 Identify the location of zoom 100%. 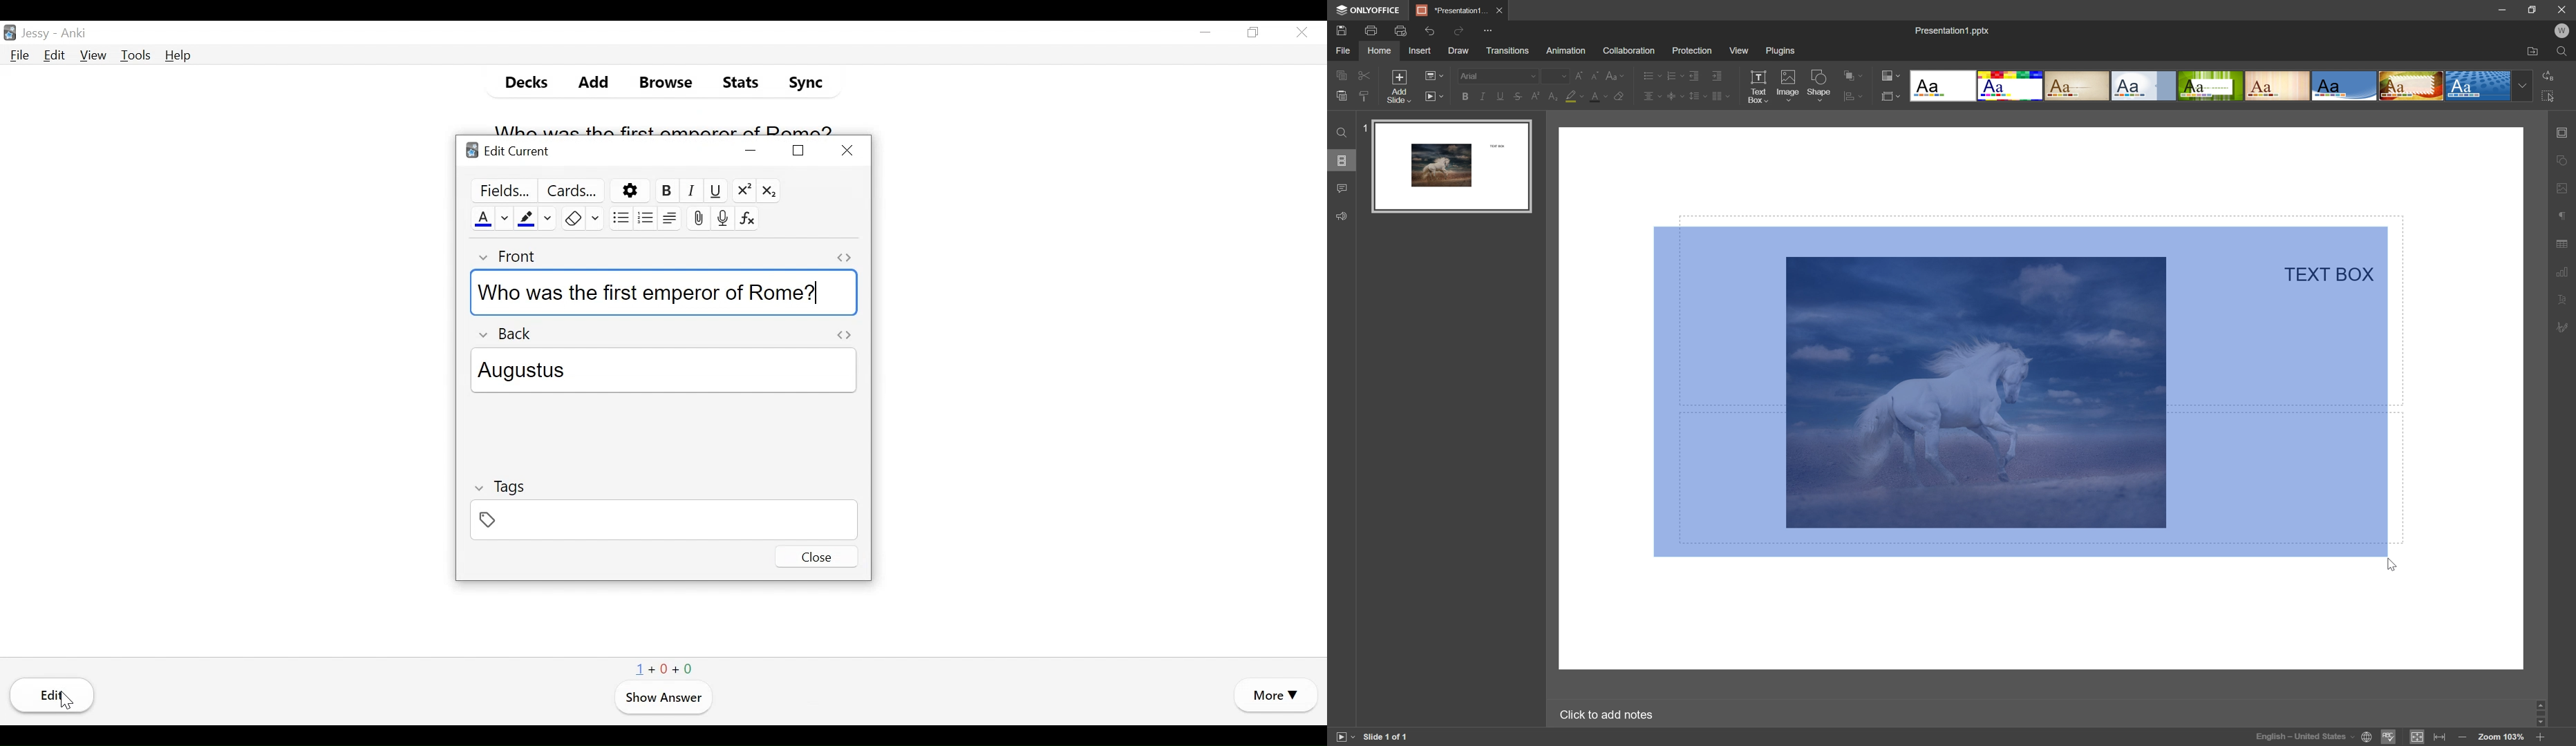
(2501, 738).